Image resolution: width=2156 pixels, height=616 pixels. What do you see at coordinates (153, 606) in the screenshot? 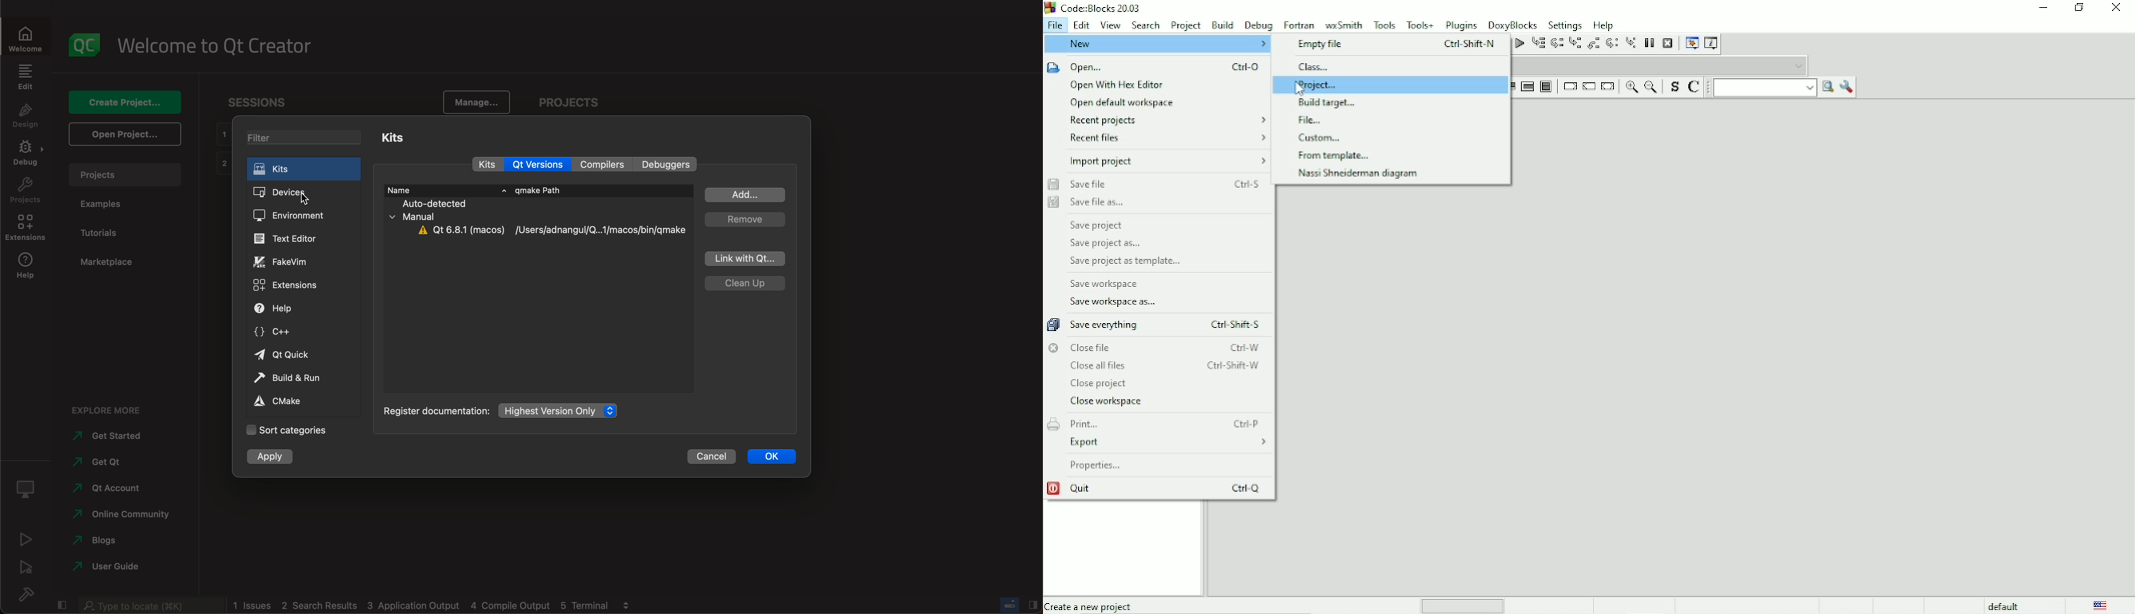
I see `Type to locate (K)` at bounding box center [153, 606].